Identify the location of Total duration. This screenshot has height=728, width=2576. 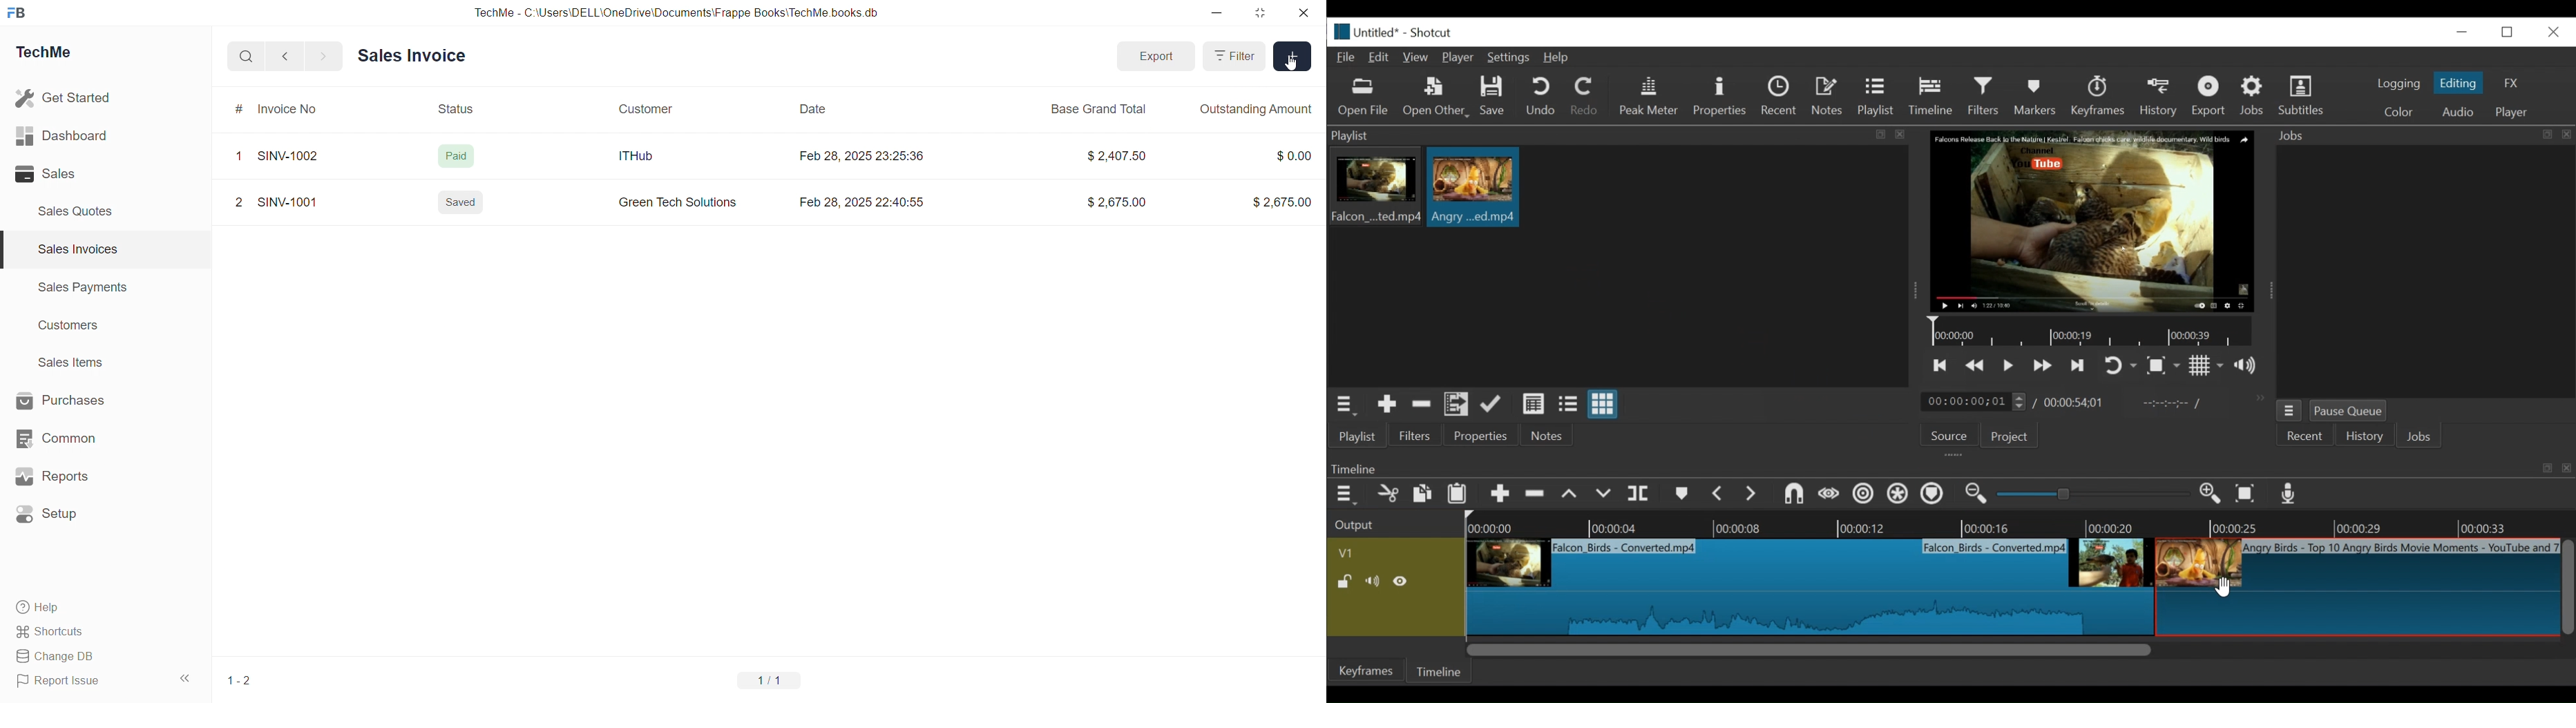
(2078, 402).